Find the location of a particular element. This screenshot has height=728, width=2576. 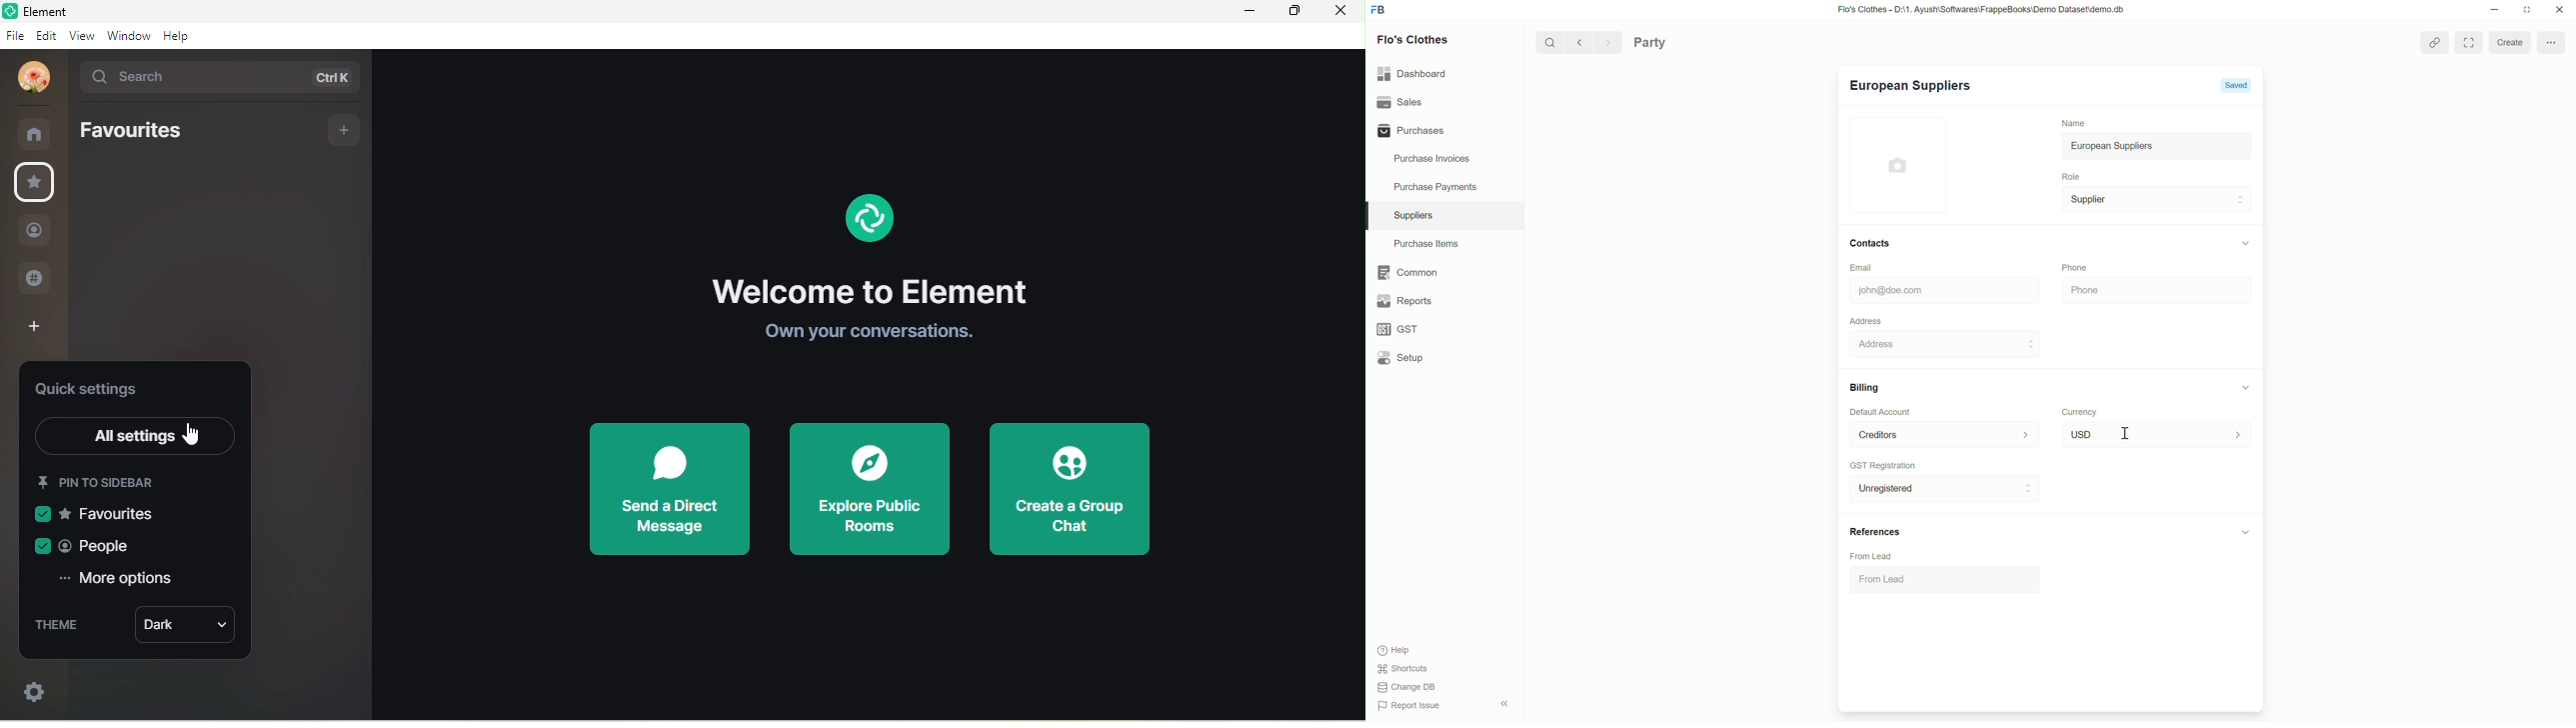

theme is located at coordinates (62, 628).